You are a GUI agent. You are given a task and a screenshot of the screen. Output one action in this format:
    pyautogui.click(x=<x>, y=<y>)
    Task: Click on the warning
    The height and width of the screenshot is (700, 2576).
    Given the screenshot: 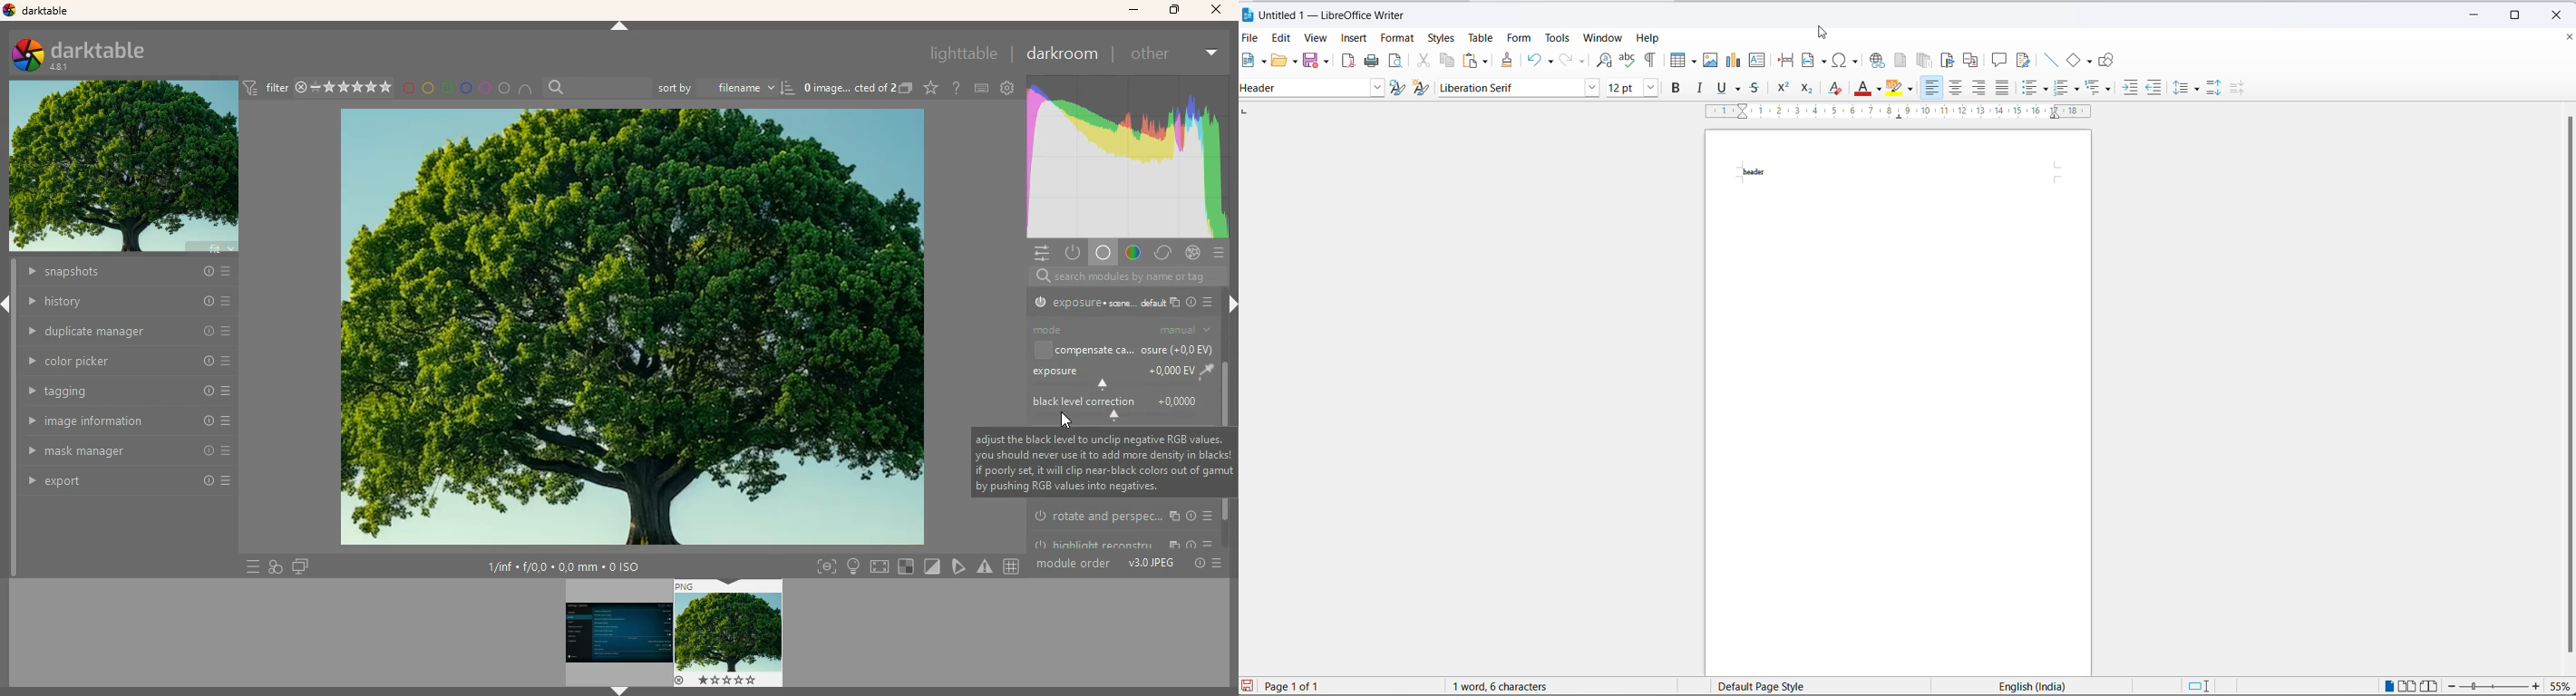 What is the action you would take?
    pyautogui.click(x=987, y=566)
    